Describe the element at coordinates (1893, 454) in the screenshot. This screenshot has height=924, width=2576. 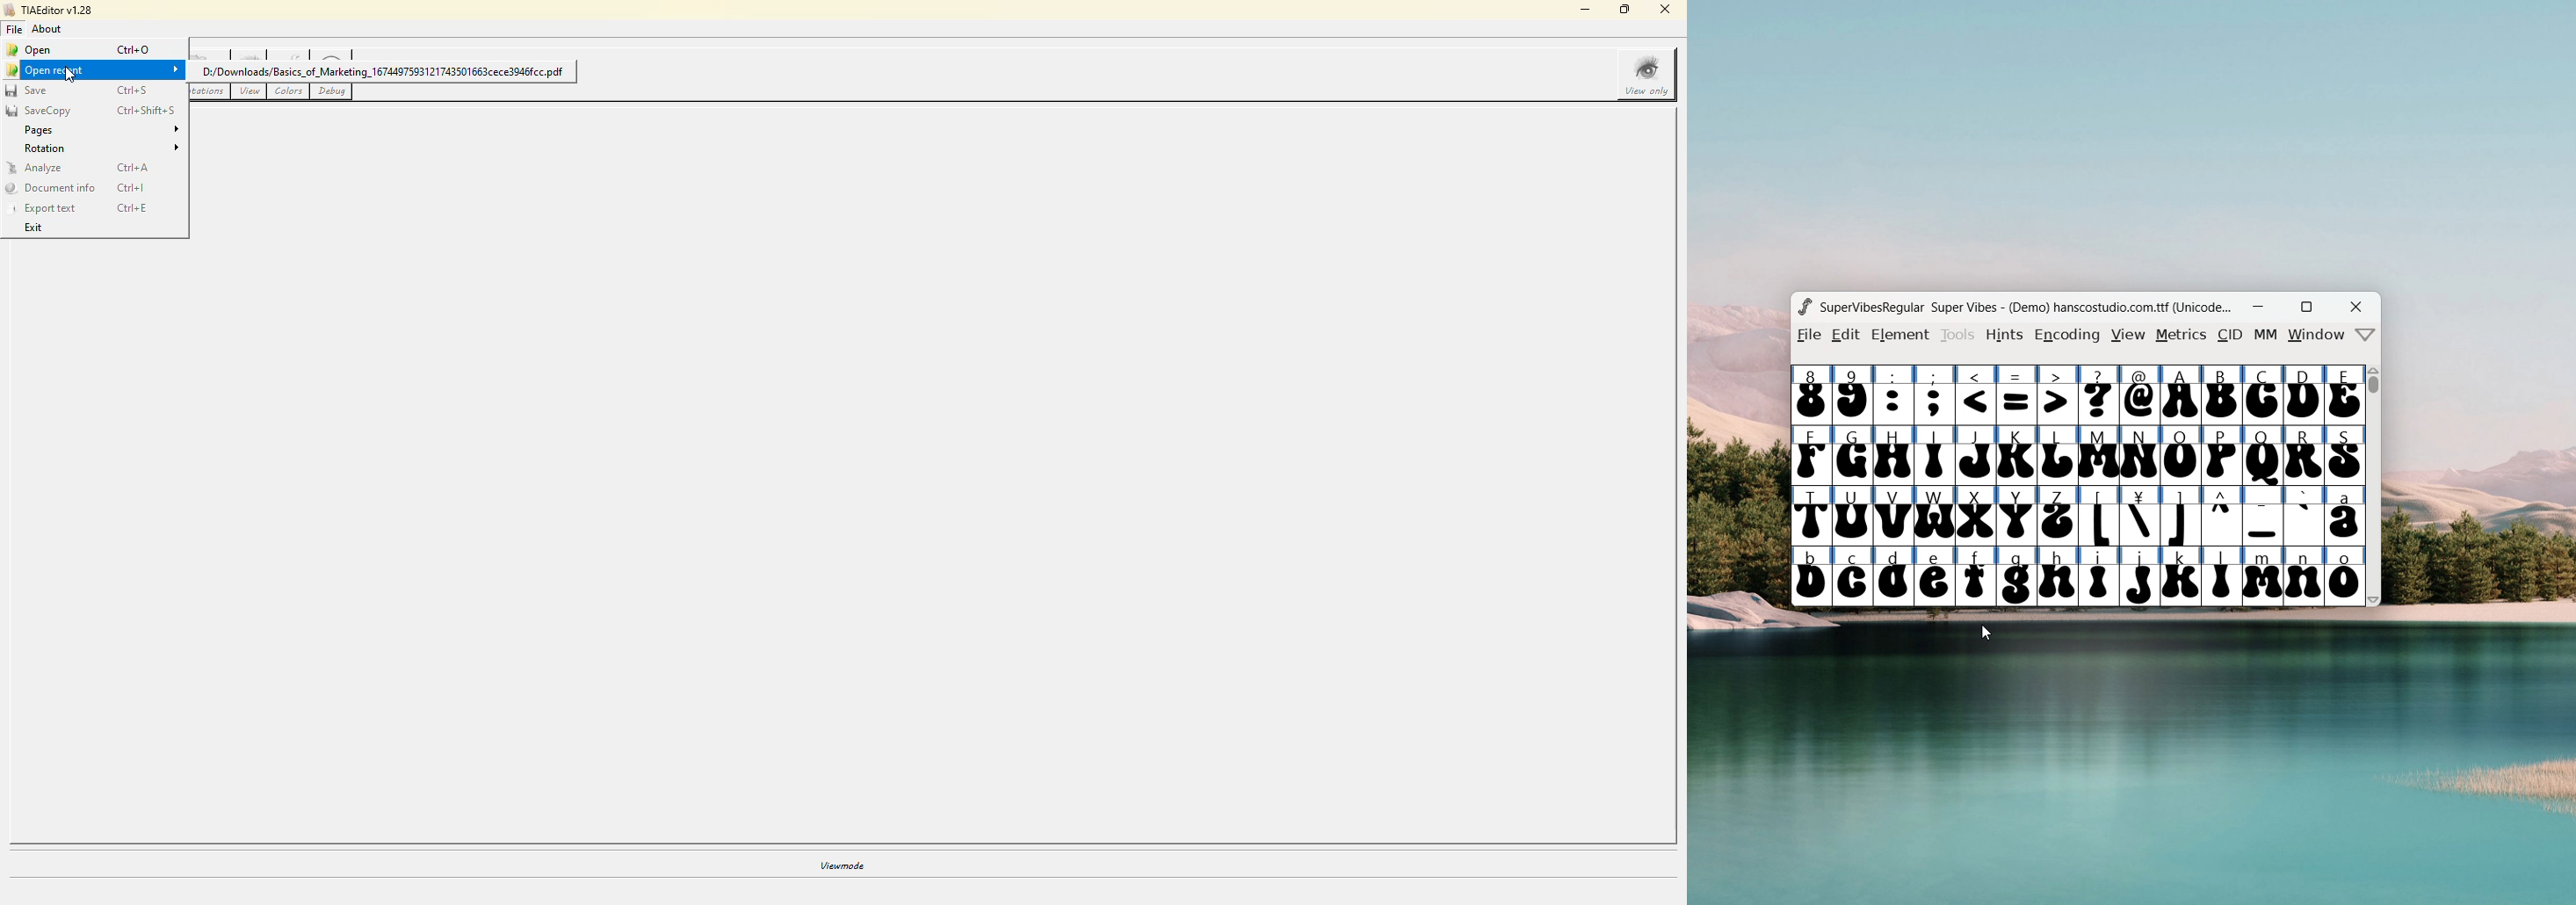
I see `H` at that location.